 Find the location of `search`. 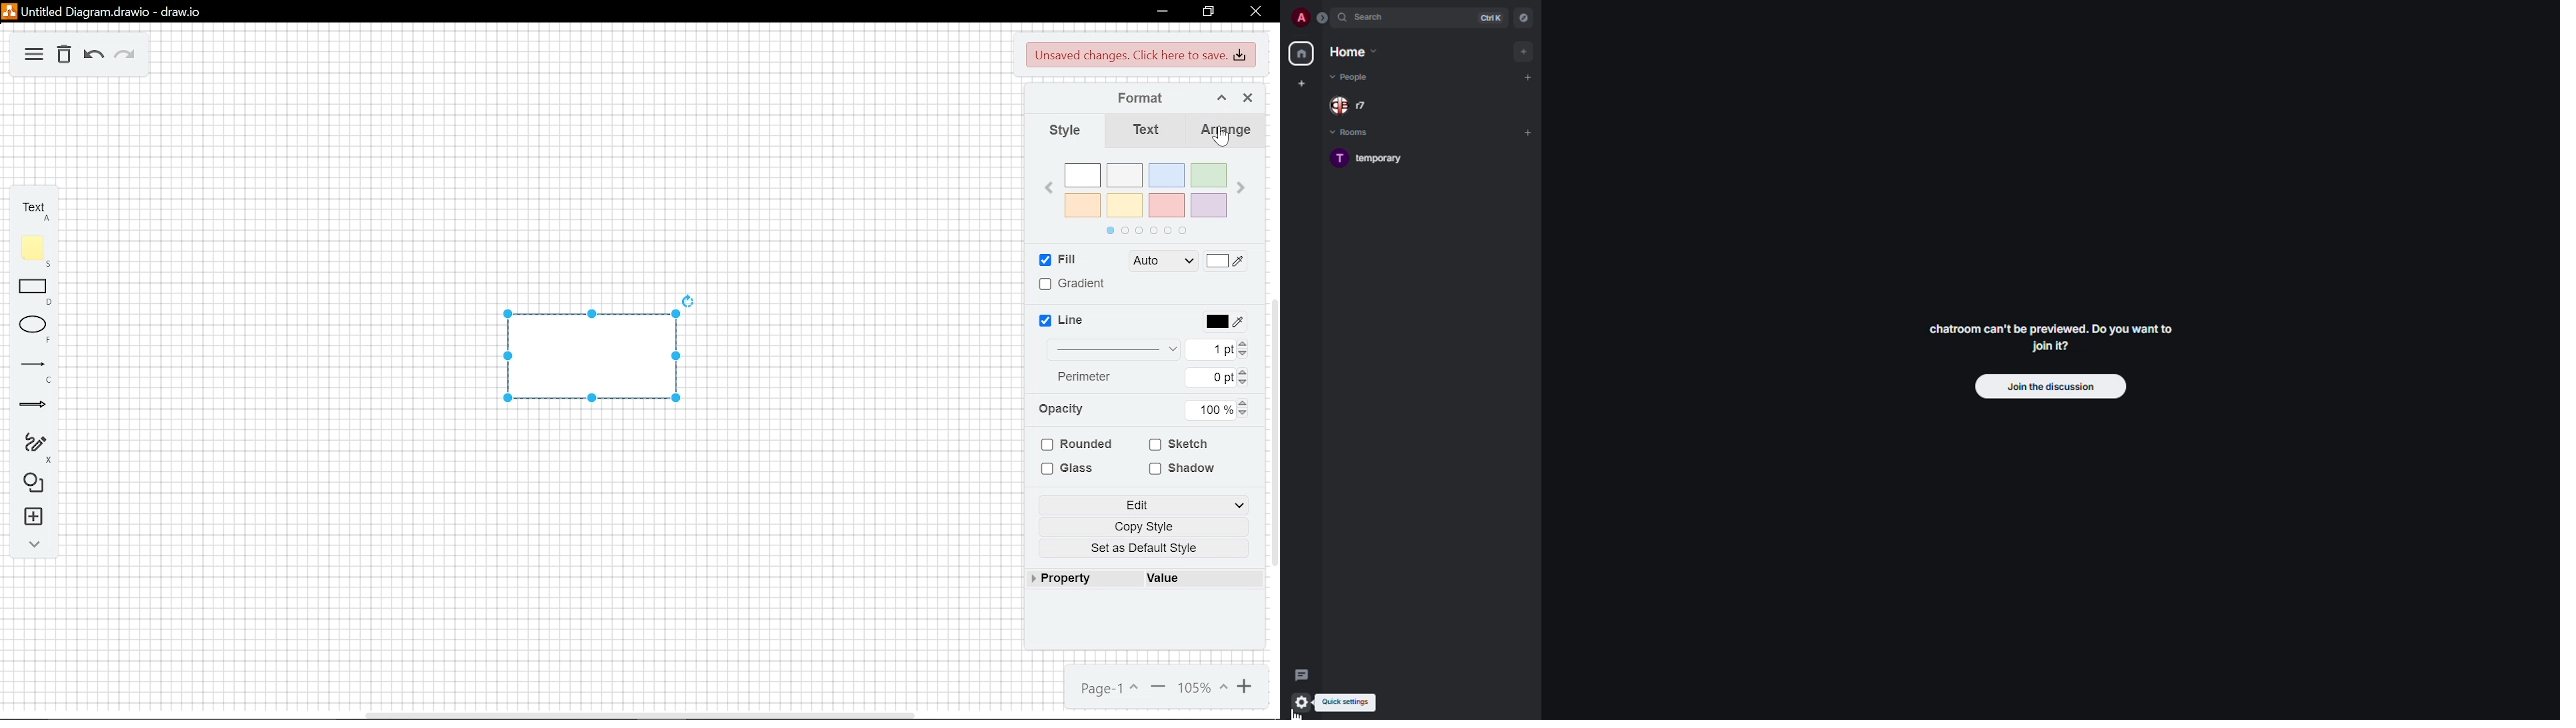

search is located at coordinates (1368, 17).